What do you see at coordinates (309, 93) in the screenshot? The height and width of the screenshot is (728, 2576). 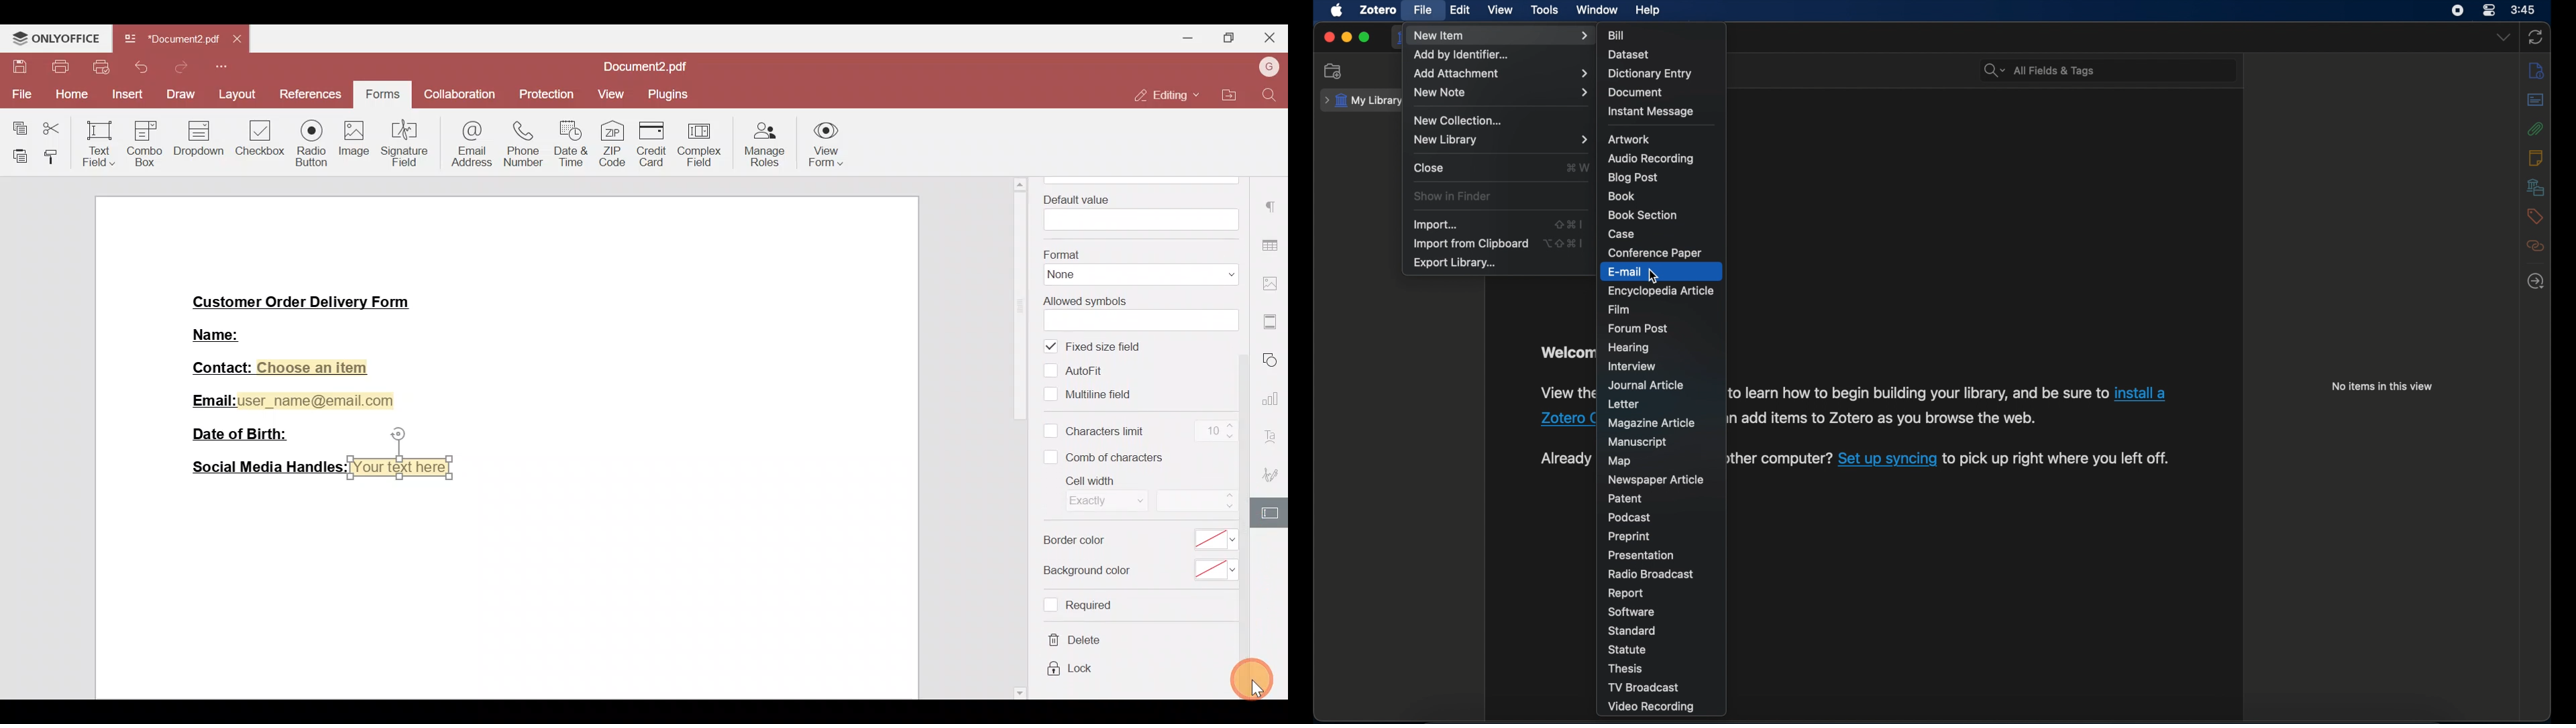 I see `References` at bounding box center [309, 93].